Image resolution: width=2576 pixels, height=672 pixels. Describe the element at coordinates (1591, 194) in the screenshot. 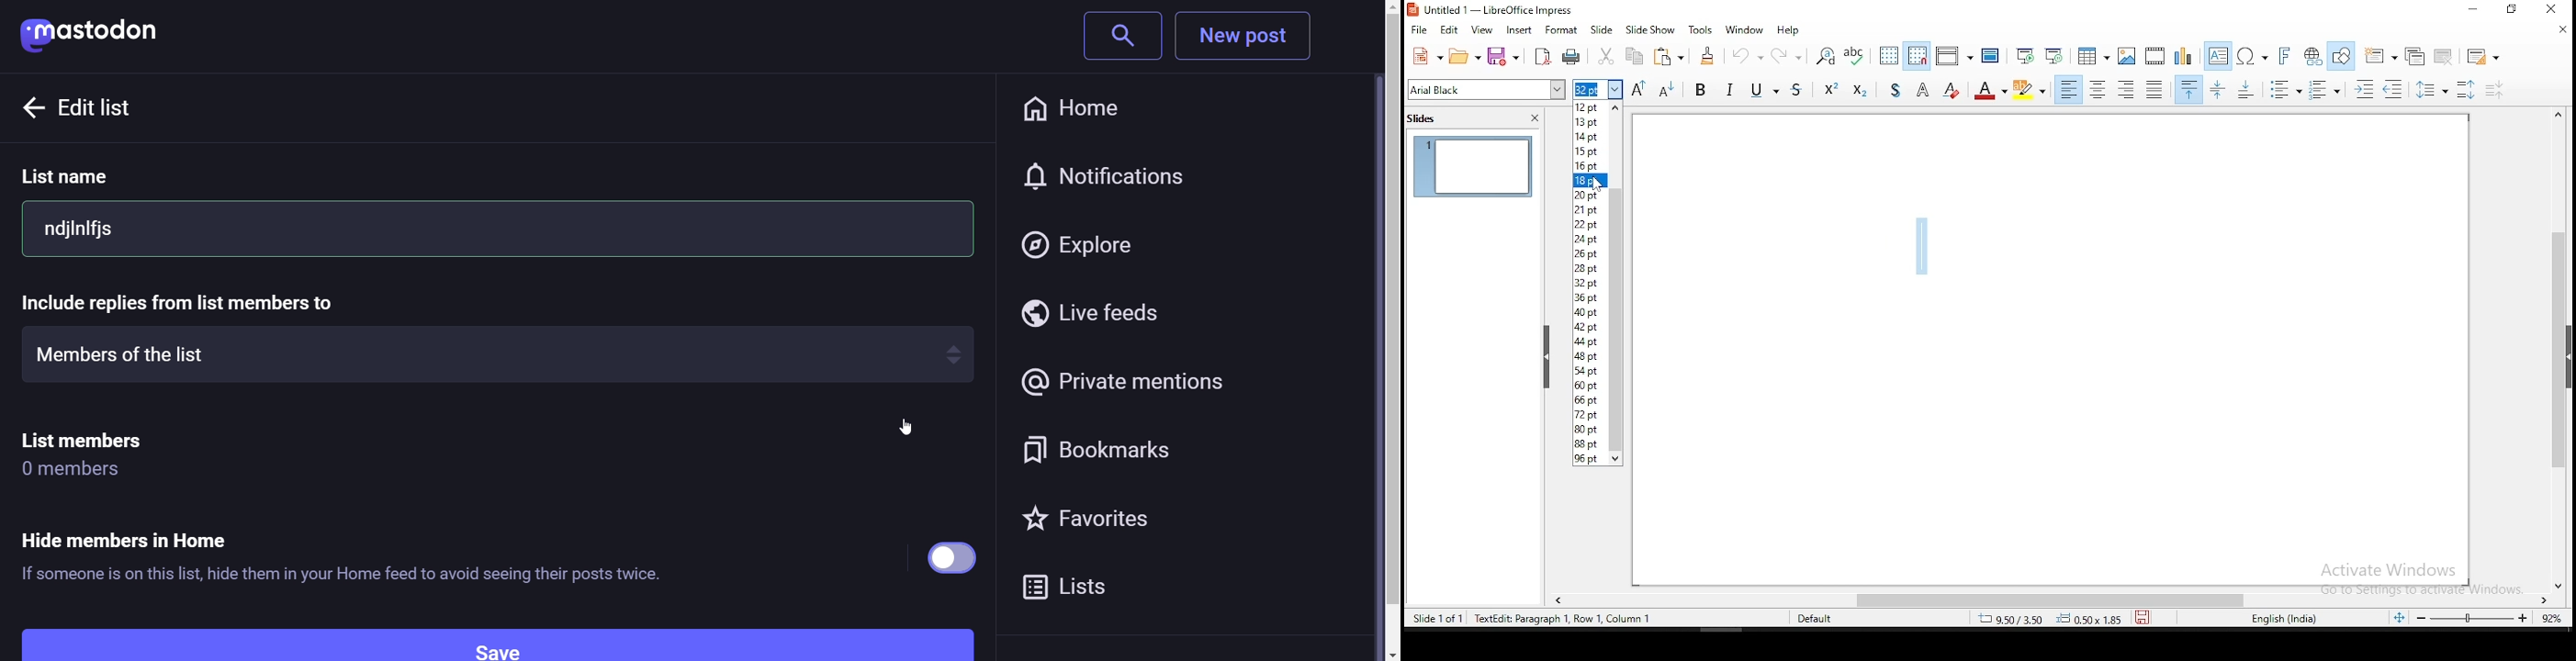

I see `20` at that location.